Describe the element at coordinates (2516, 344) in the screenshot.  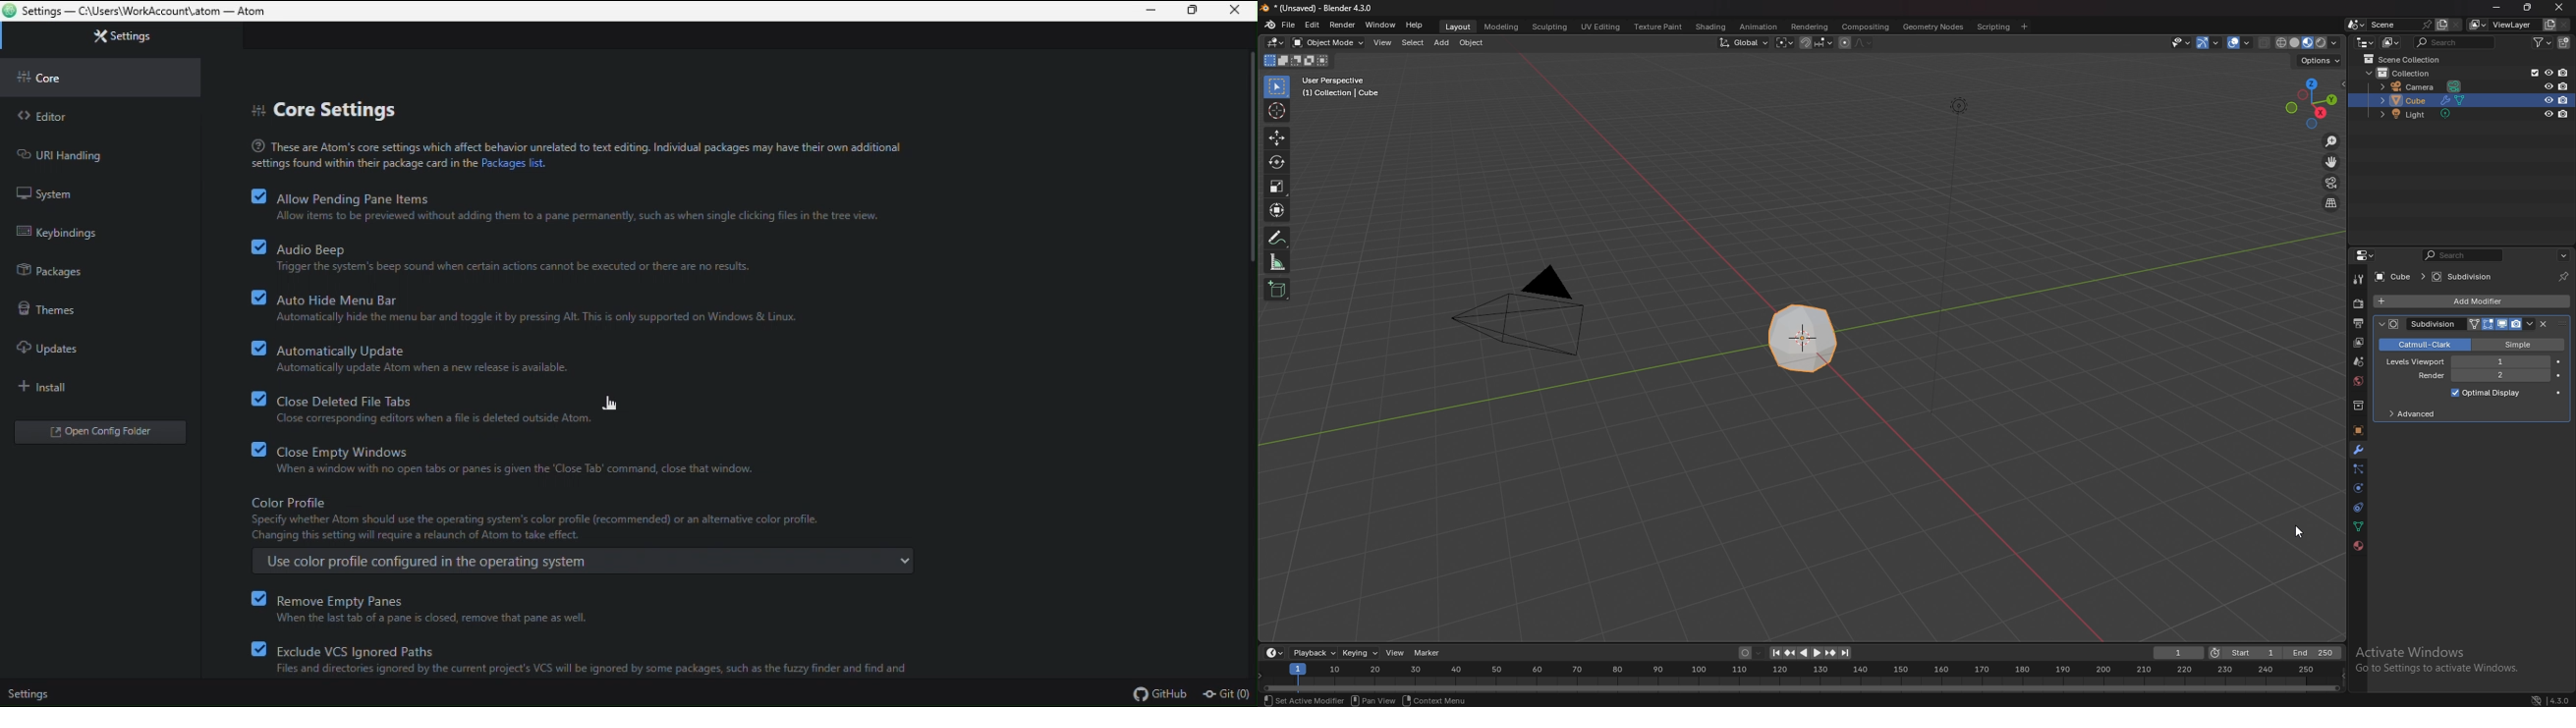
I see `simple` at that location.